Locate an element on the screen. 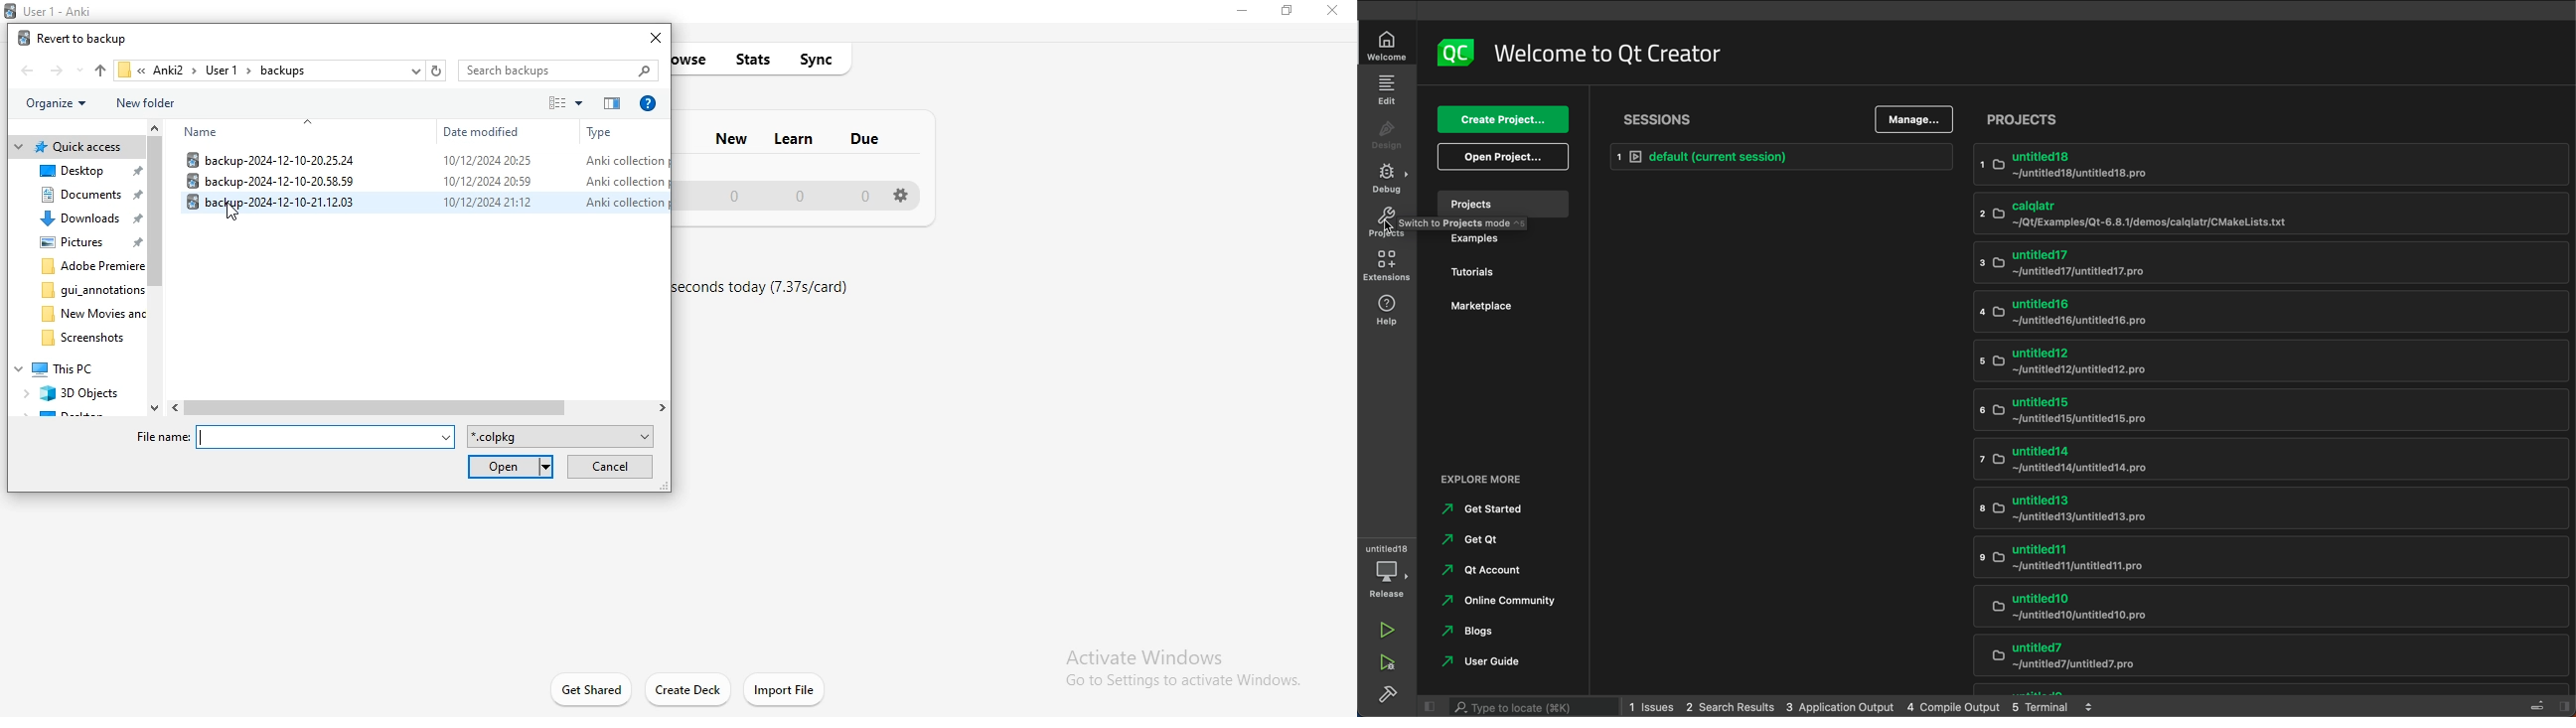 The image size is (2576, 728). search is located at coordinates (1516, 705).